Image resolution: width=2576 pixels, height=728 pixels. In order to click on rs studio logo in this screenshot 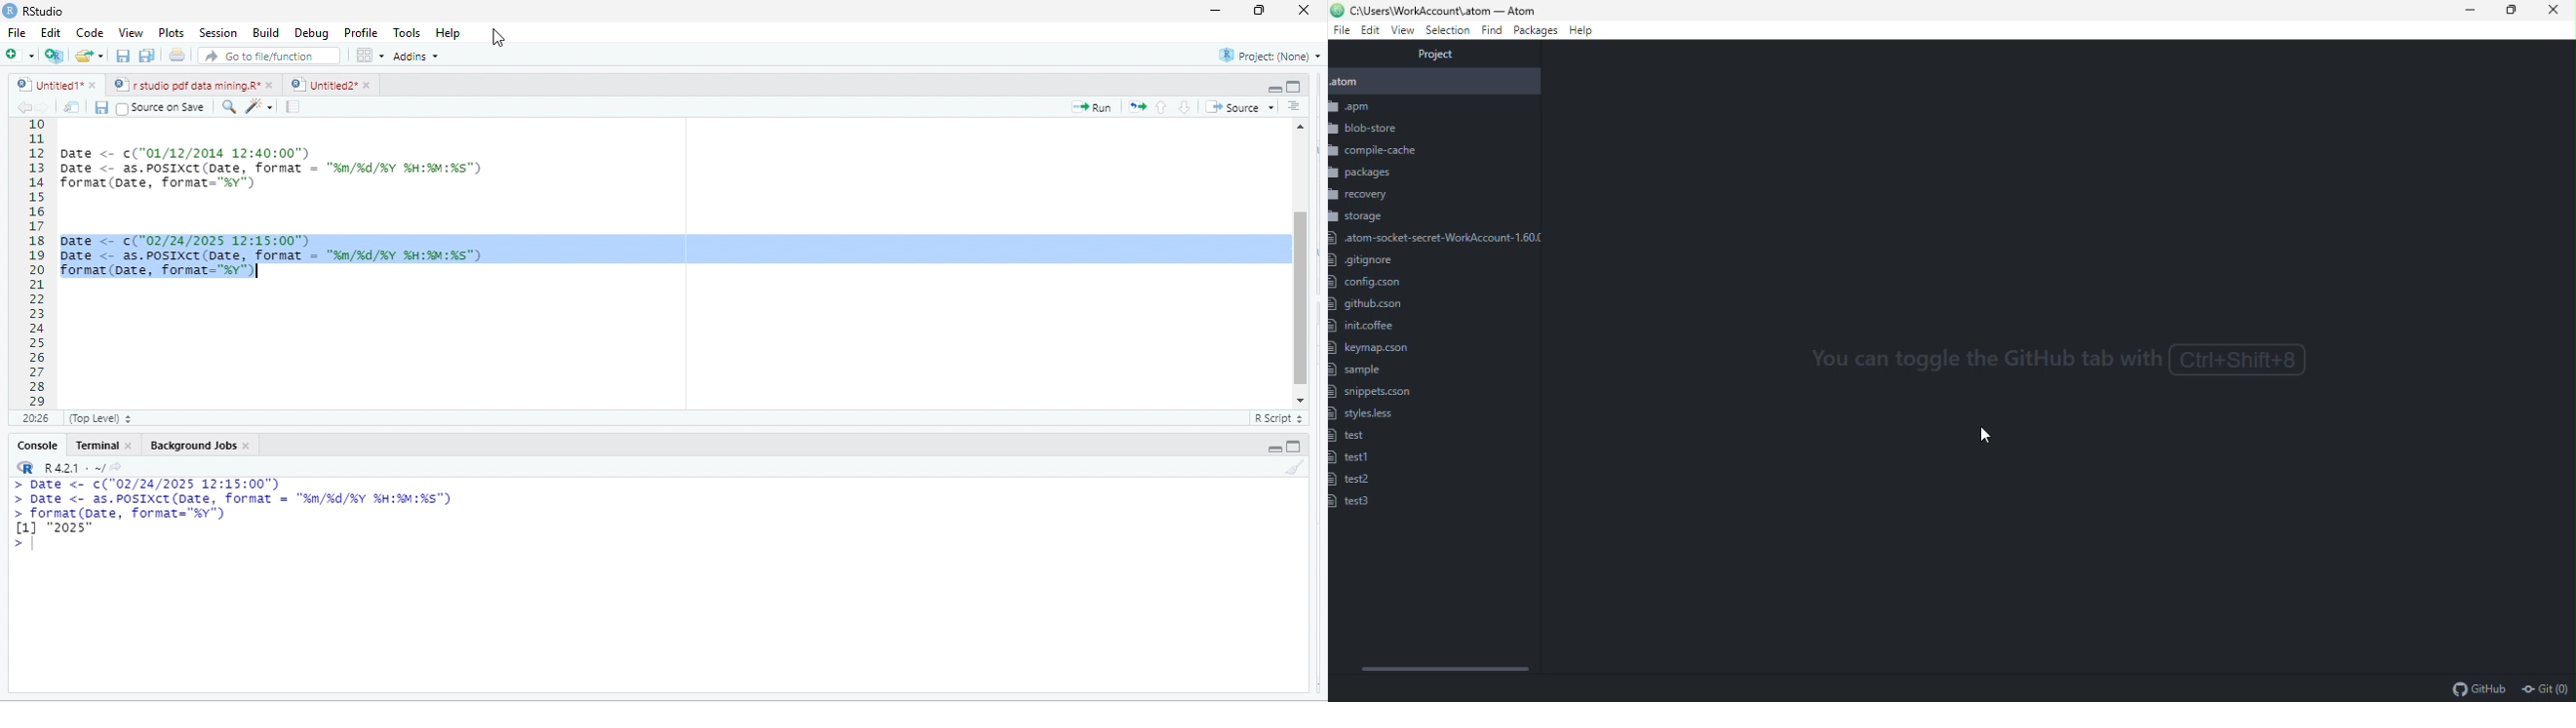, I will do `click(27, 468)`.